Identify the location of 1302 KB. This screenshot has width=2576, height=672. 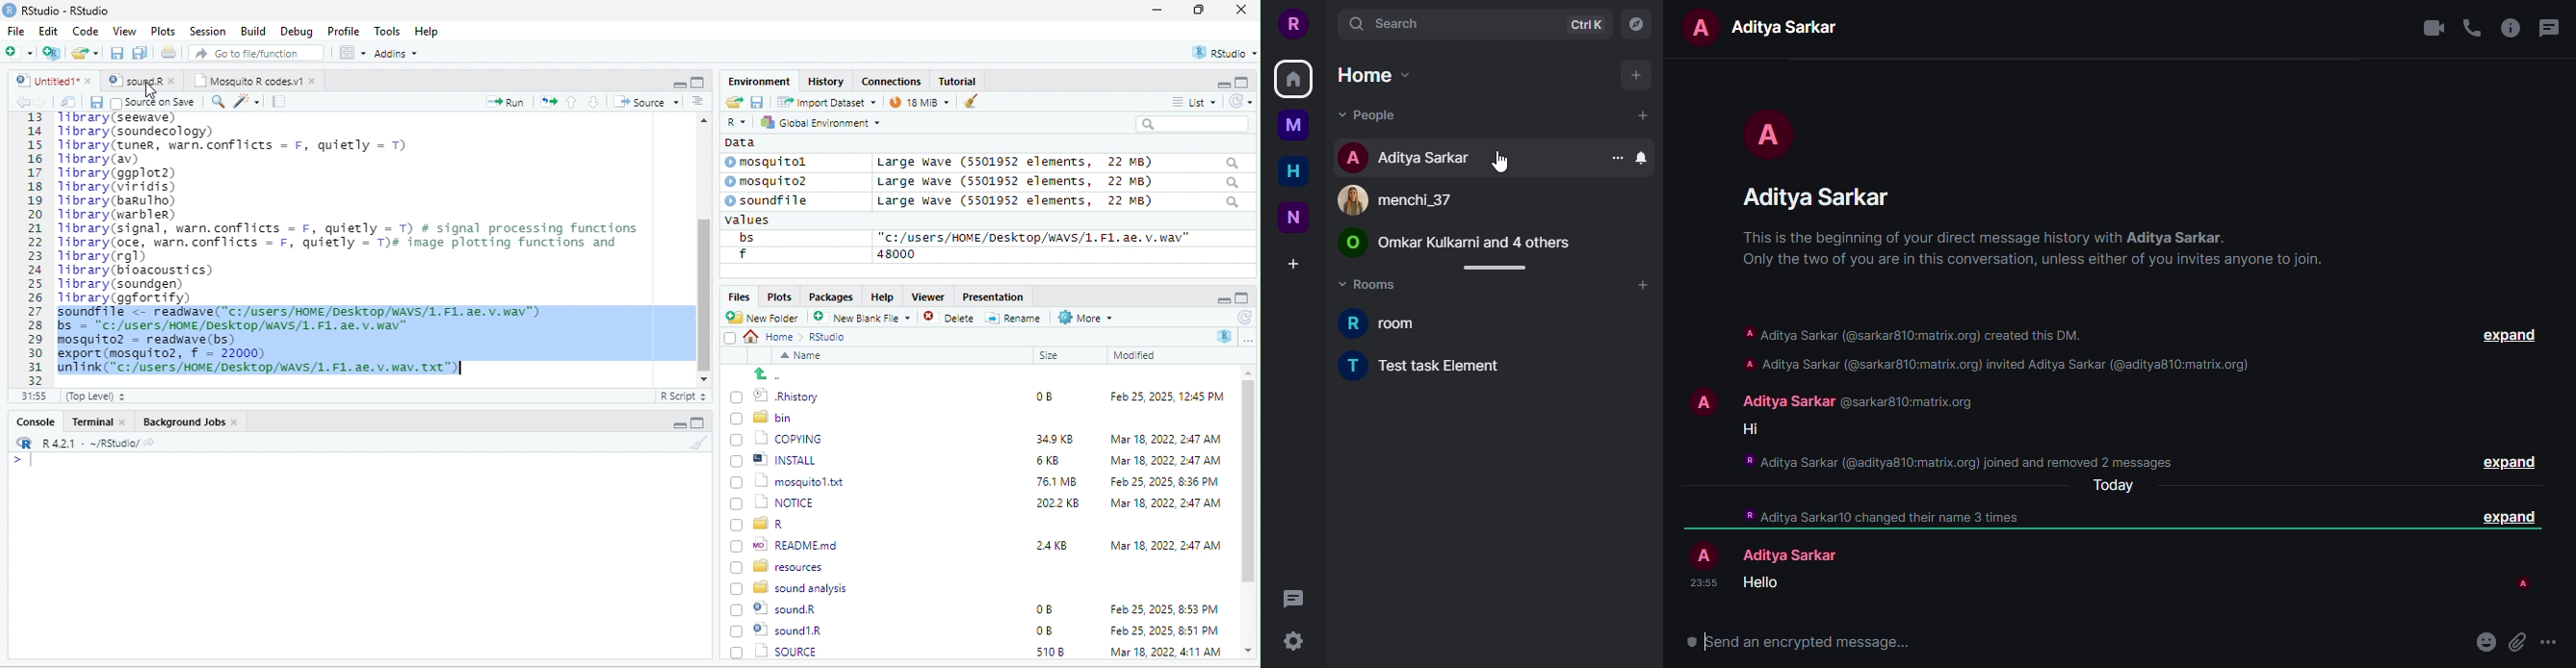
(1060, 651).